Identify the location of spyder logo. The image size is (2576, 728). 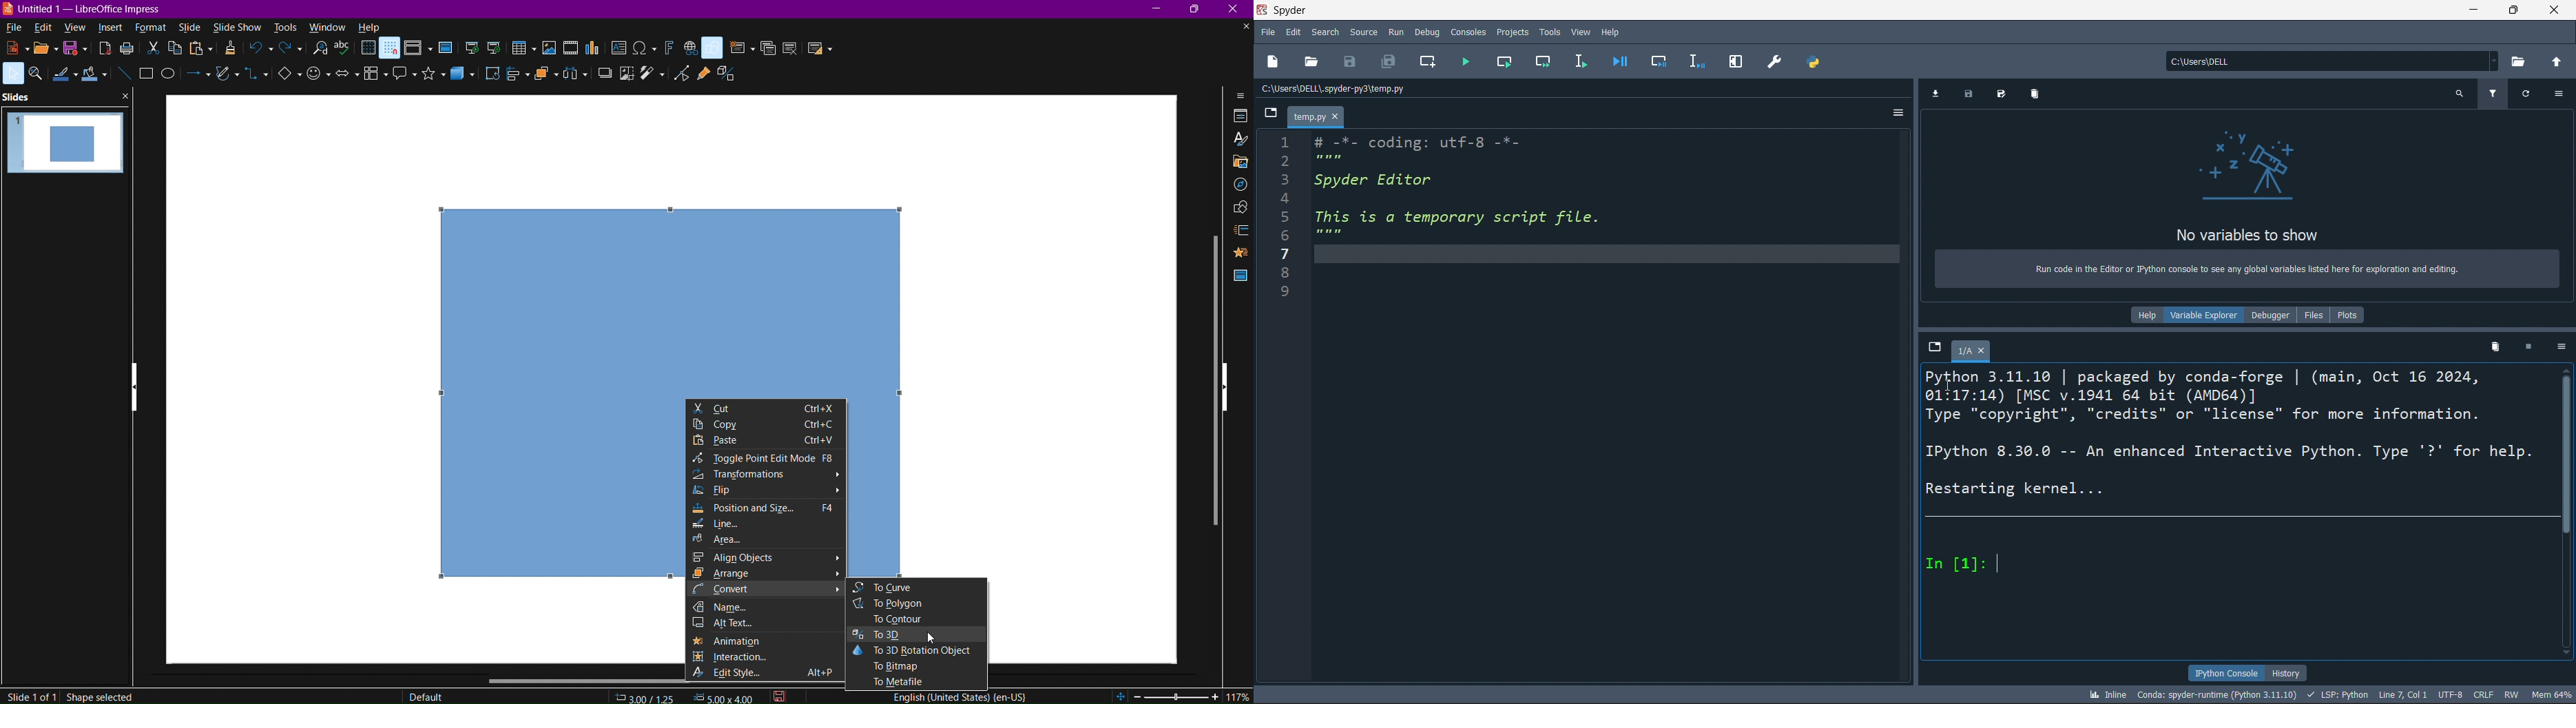
(1262, 10).